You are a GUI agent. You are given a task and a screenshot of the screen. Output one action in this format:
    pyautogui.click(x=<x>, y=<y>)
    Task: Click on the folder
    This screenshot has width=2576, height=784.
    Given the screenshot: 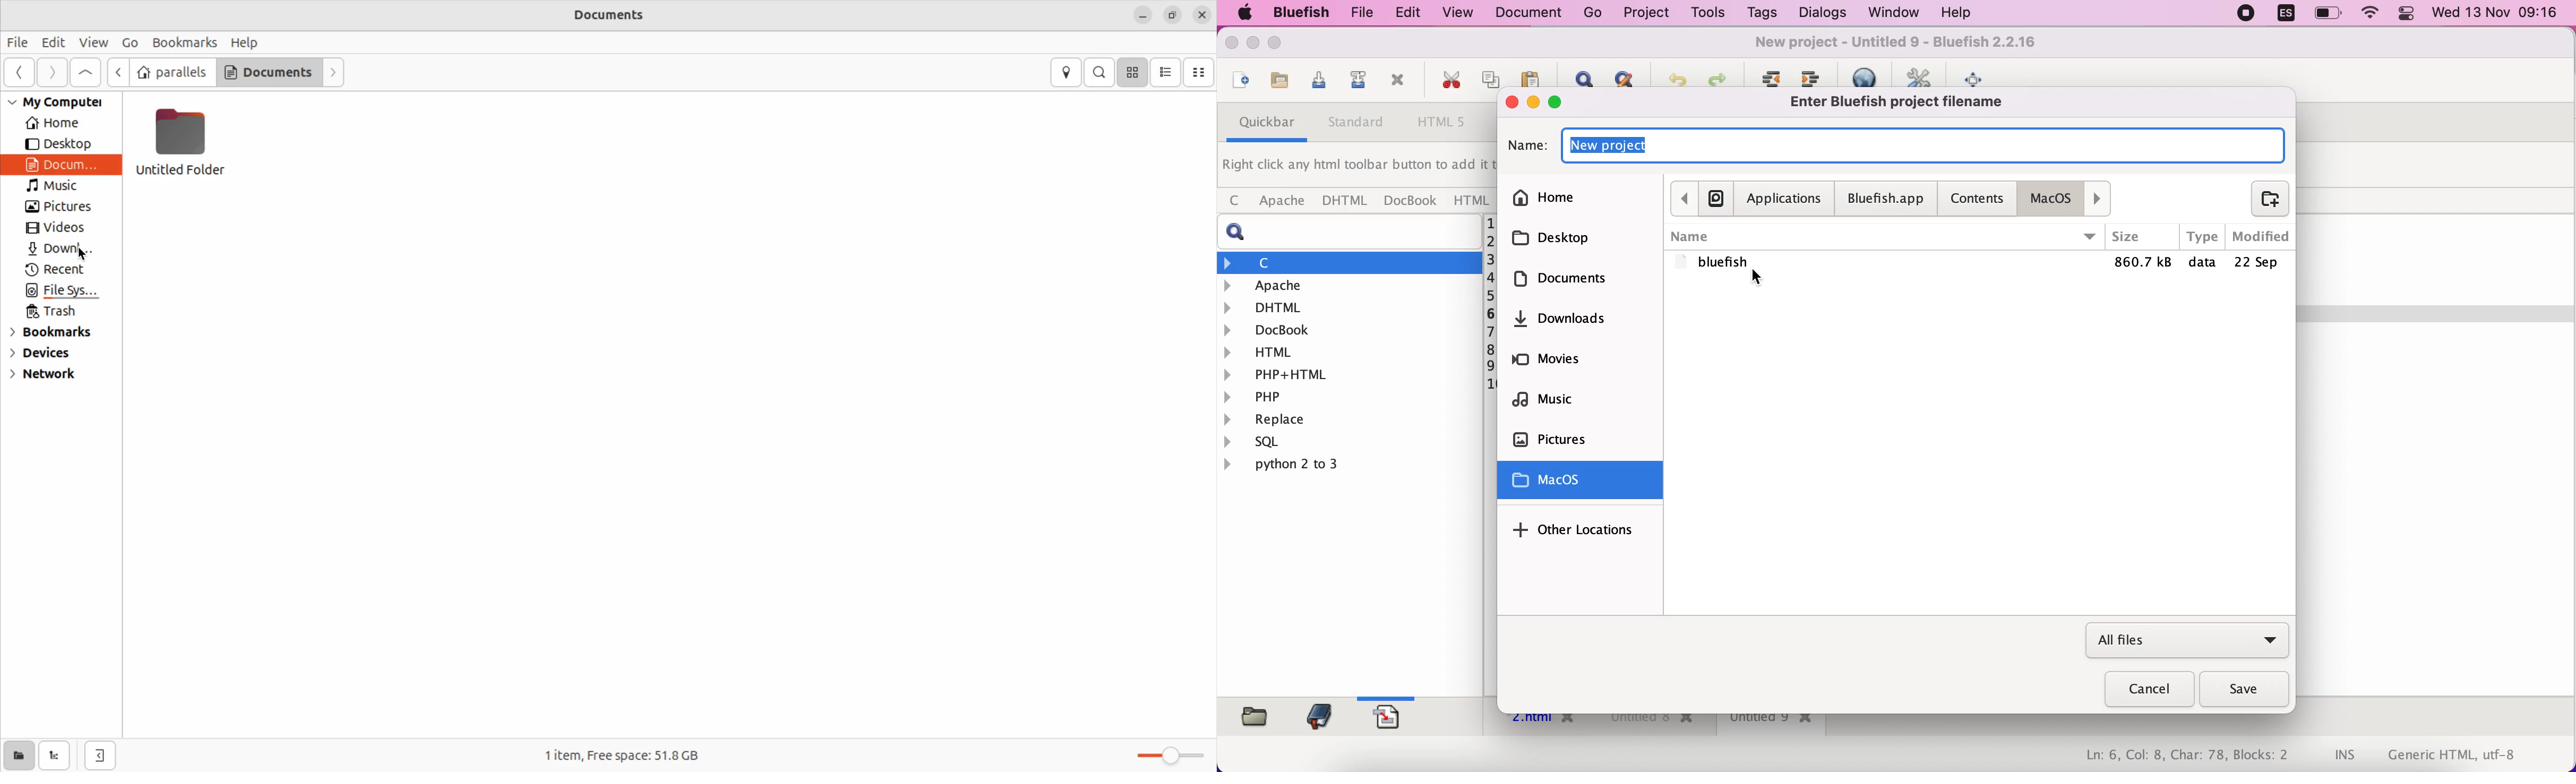 What is the action you would take?
    pyautogui.click(x=1980, y=264)
    